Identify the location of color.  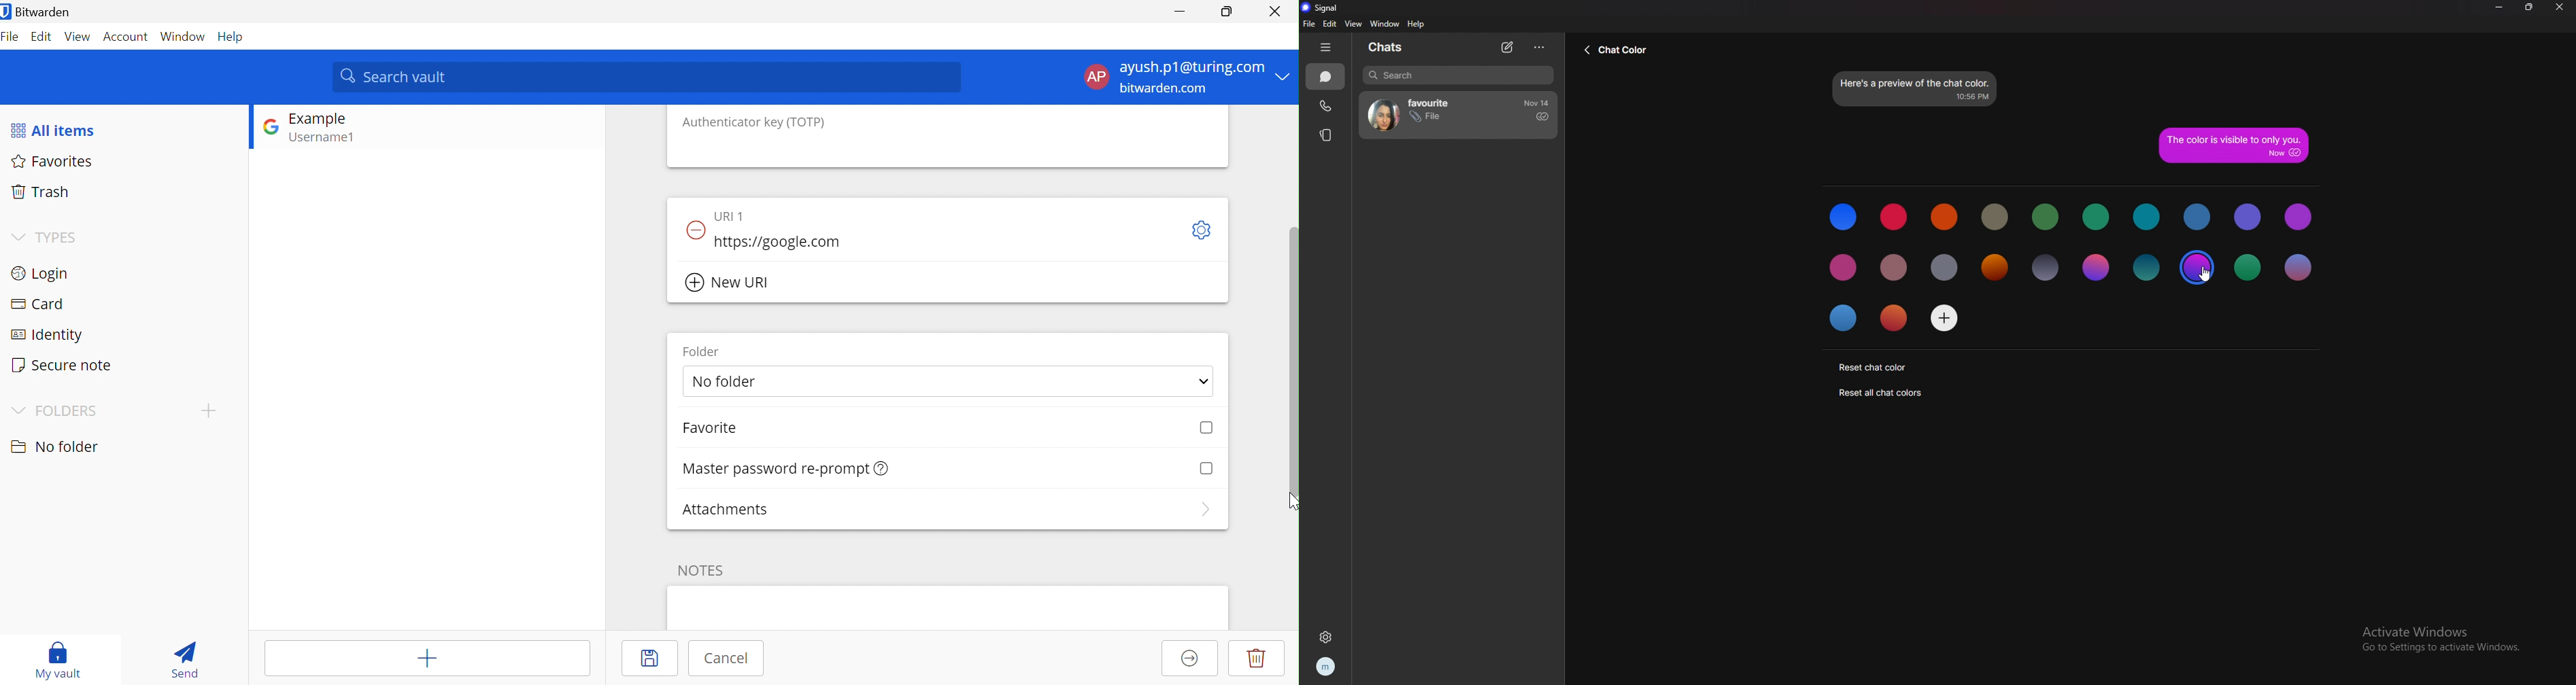
(1895, 269).